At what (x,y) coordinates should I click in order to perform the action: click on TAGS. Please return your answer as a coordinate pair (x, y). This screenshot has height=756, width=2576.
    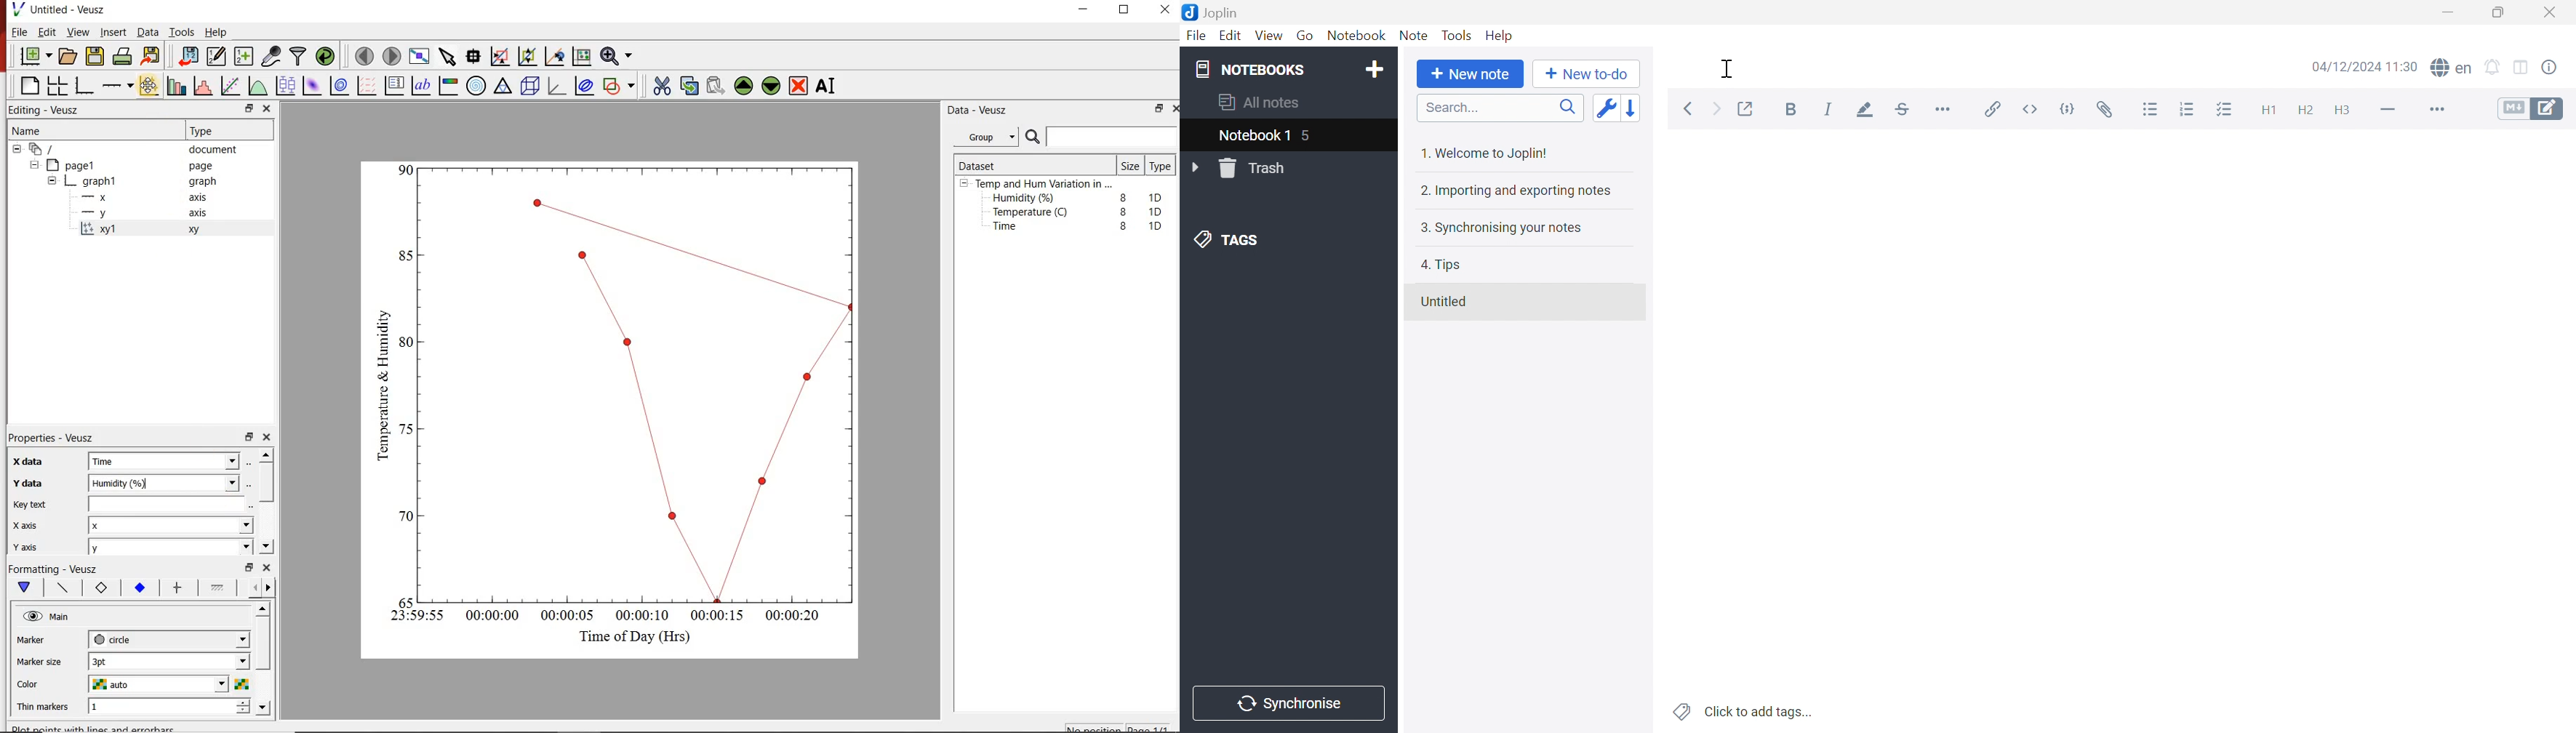
    Looking at the image, I should click on (1222, 239).